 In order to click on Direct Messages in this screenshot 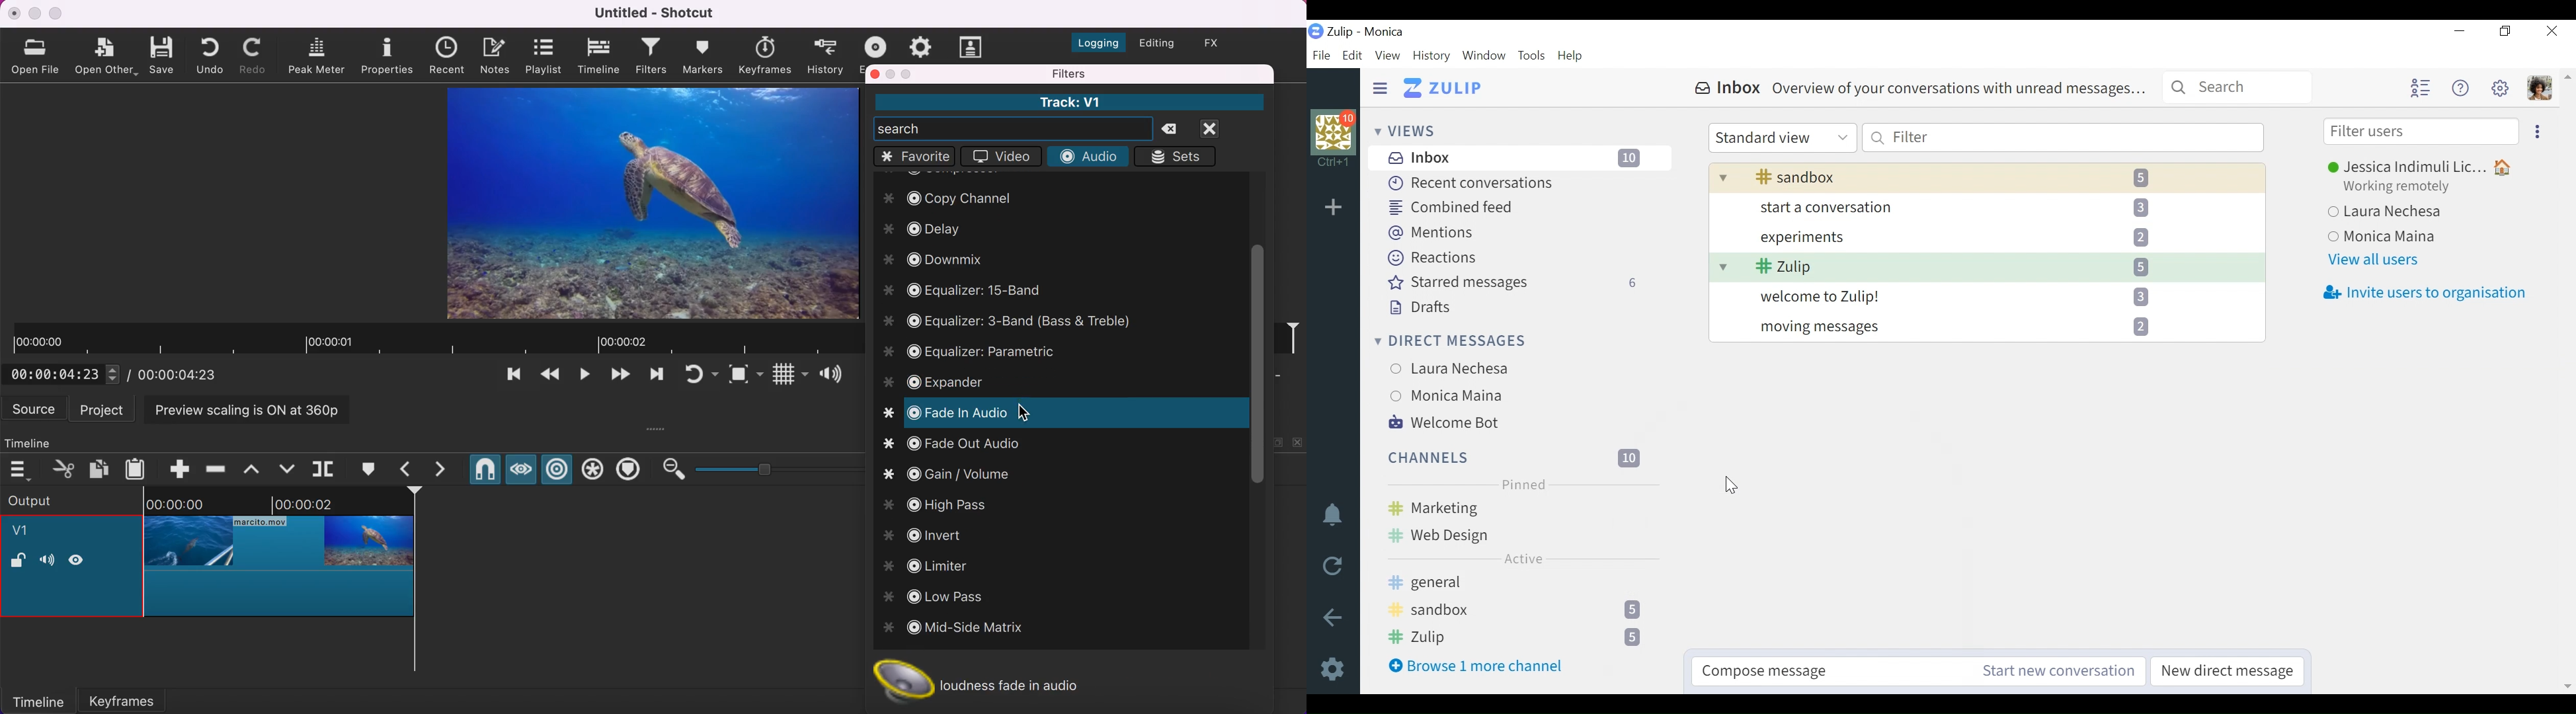, I will do `click(1451, 342)`.